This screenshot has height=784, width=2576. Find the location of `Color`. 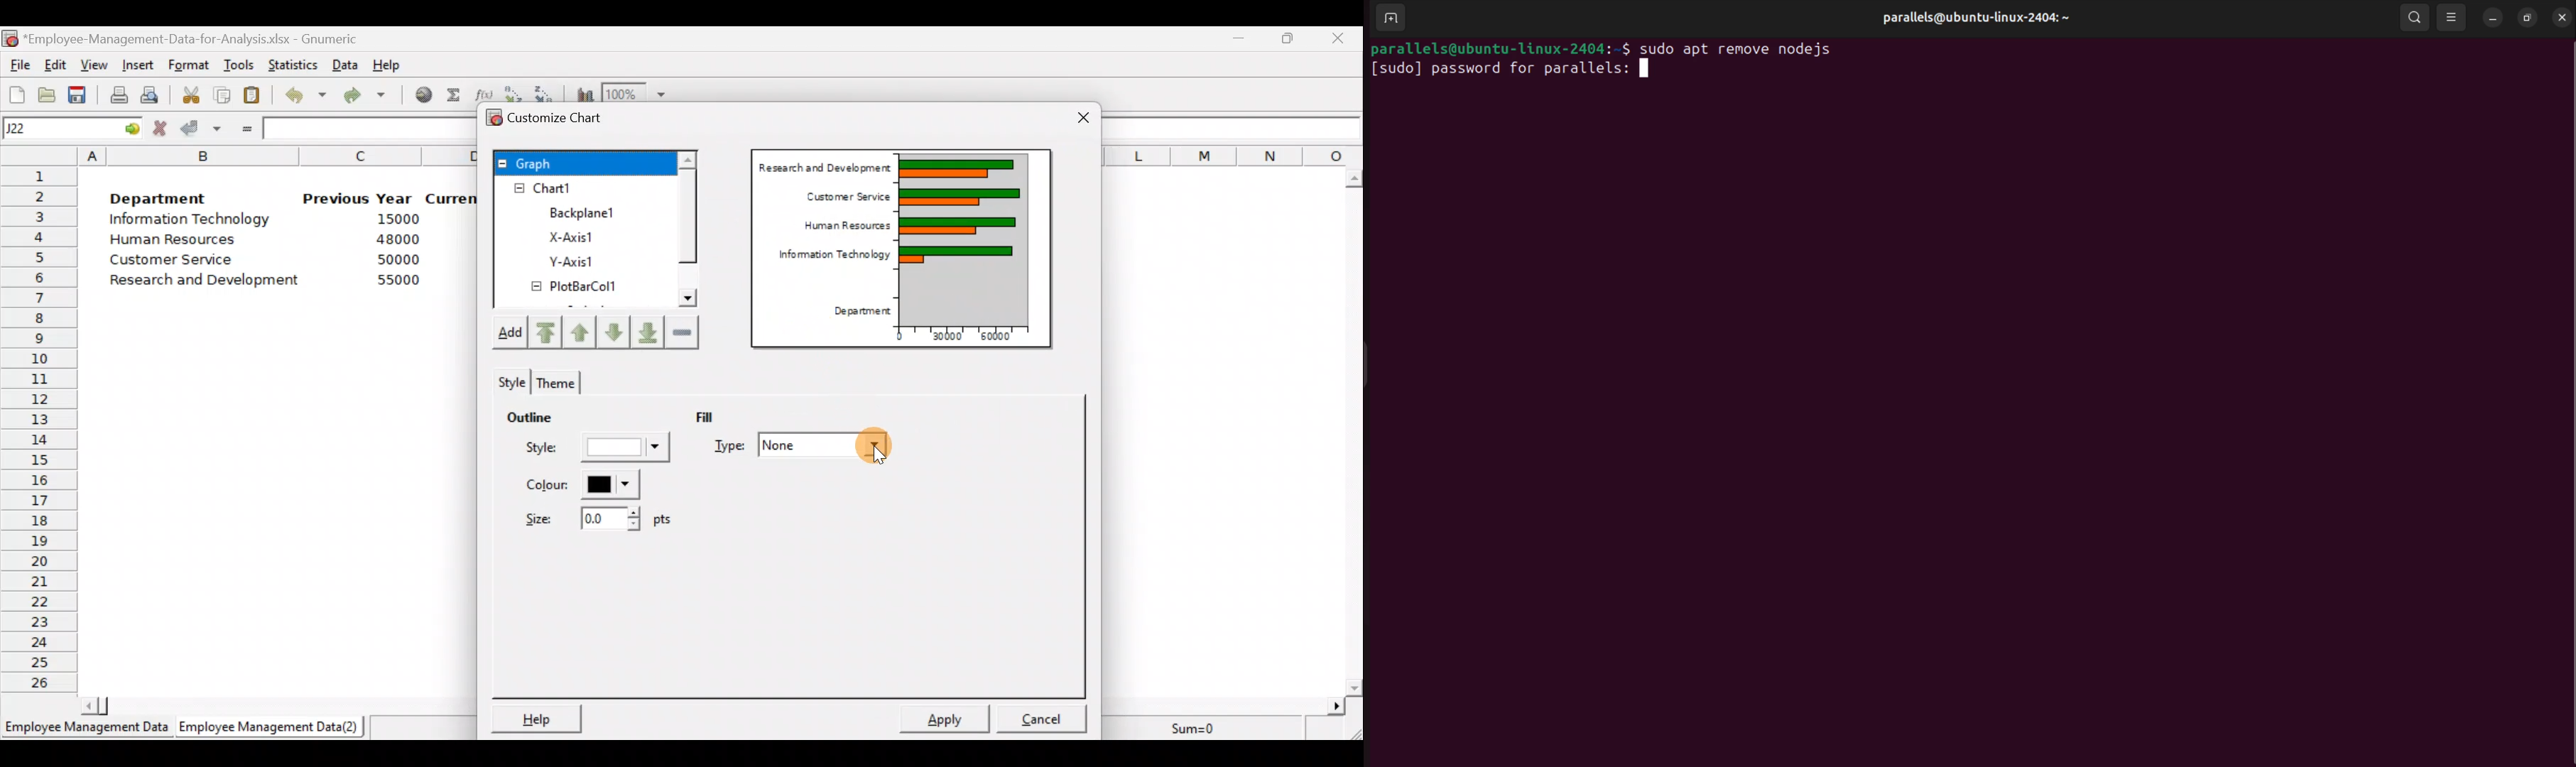

Color is located at coordinates (583, 485).